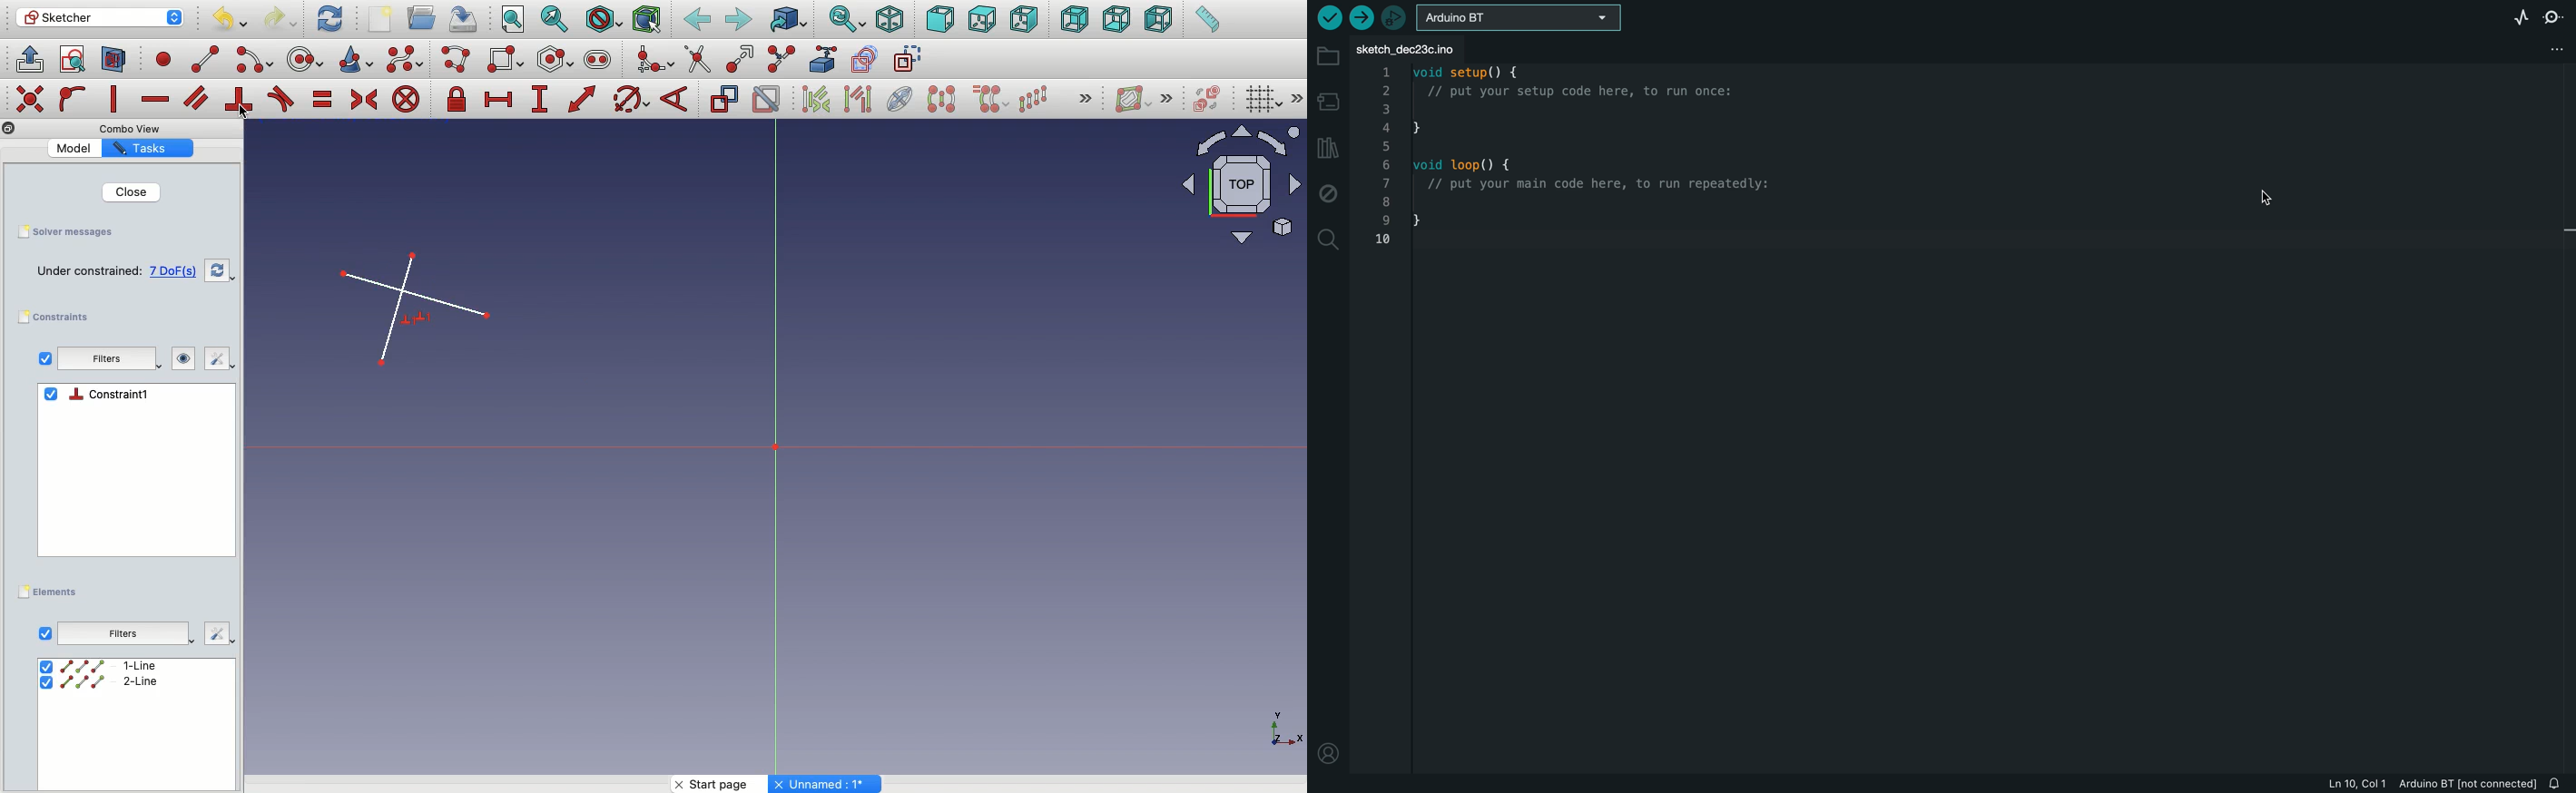  I want to click on Back, so click(696, 21).